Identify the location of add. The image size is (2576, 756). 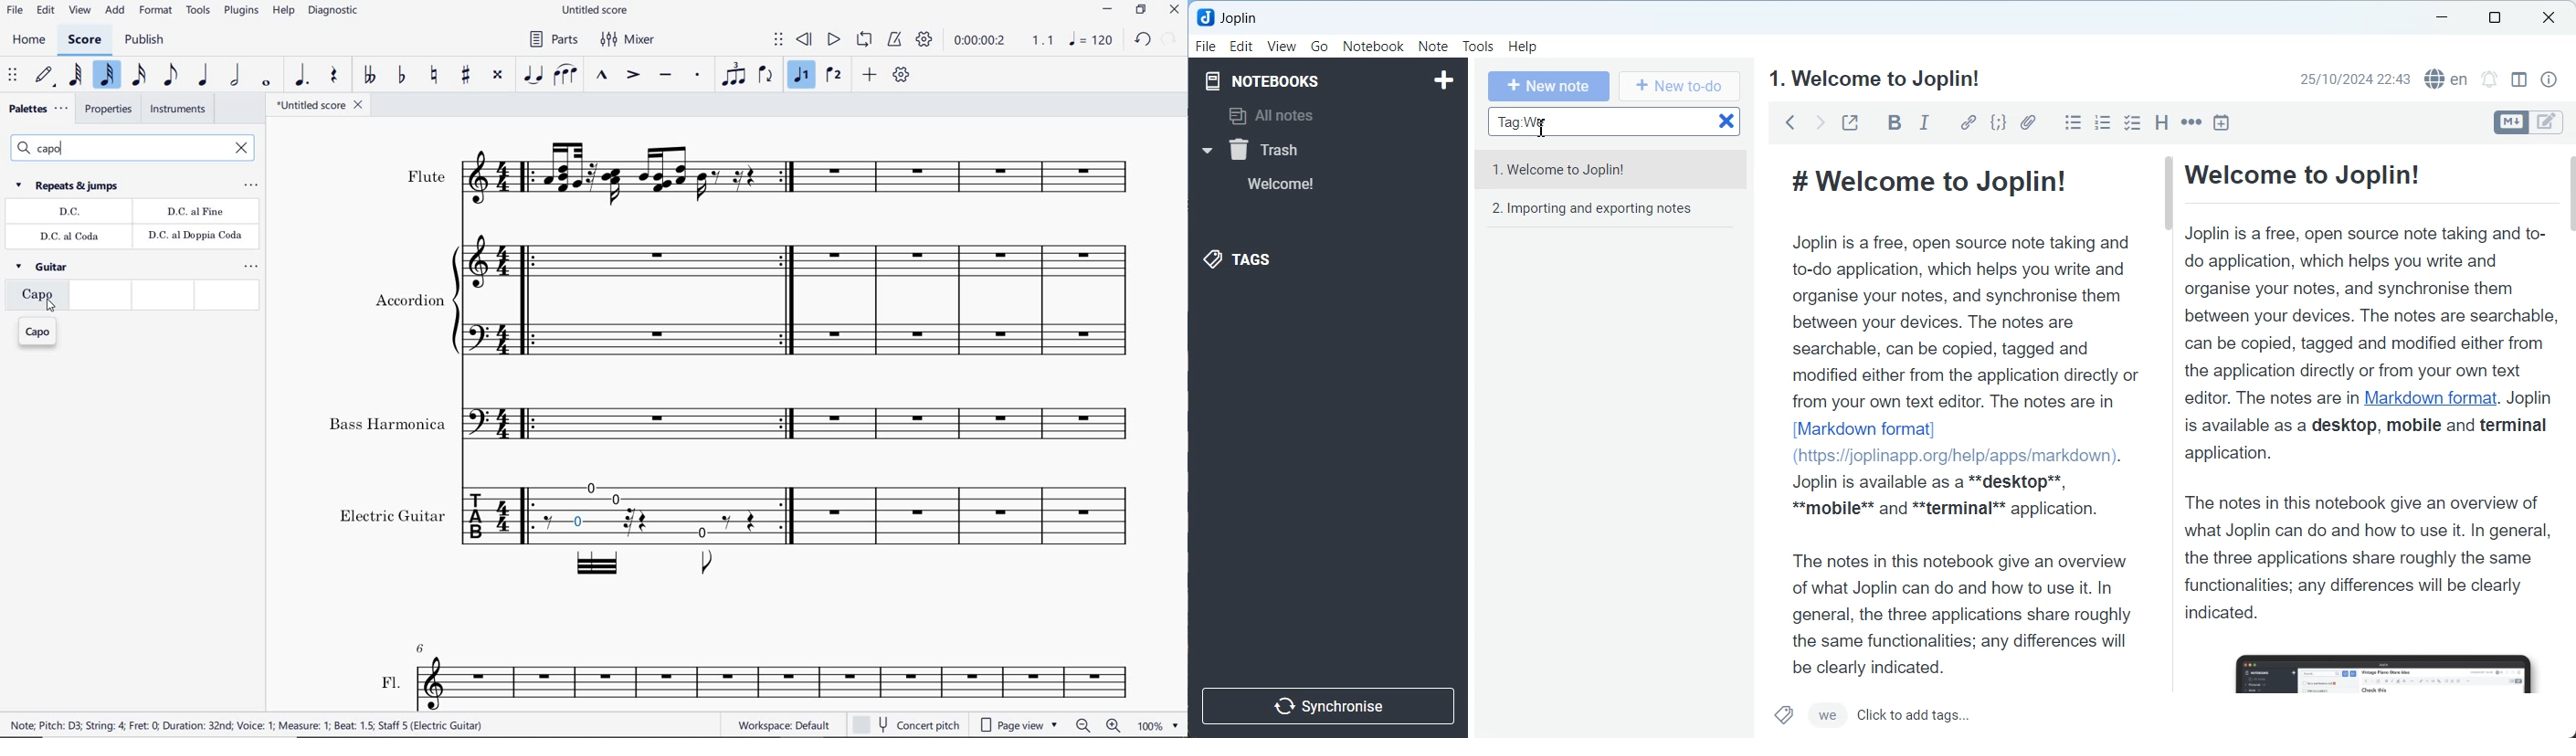
(115, 12).